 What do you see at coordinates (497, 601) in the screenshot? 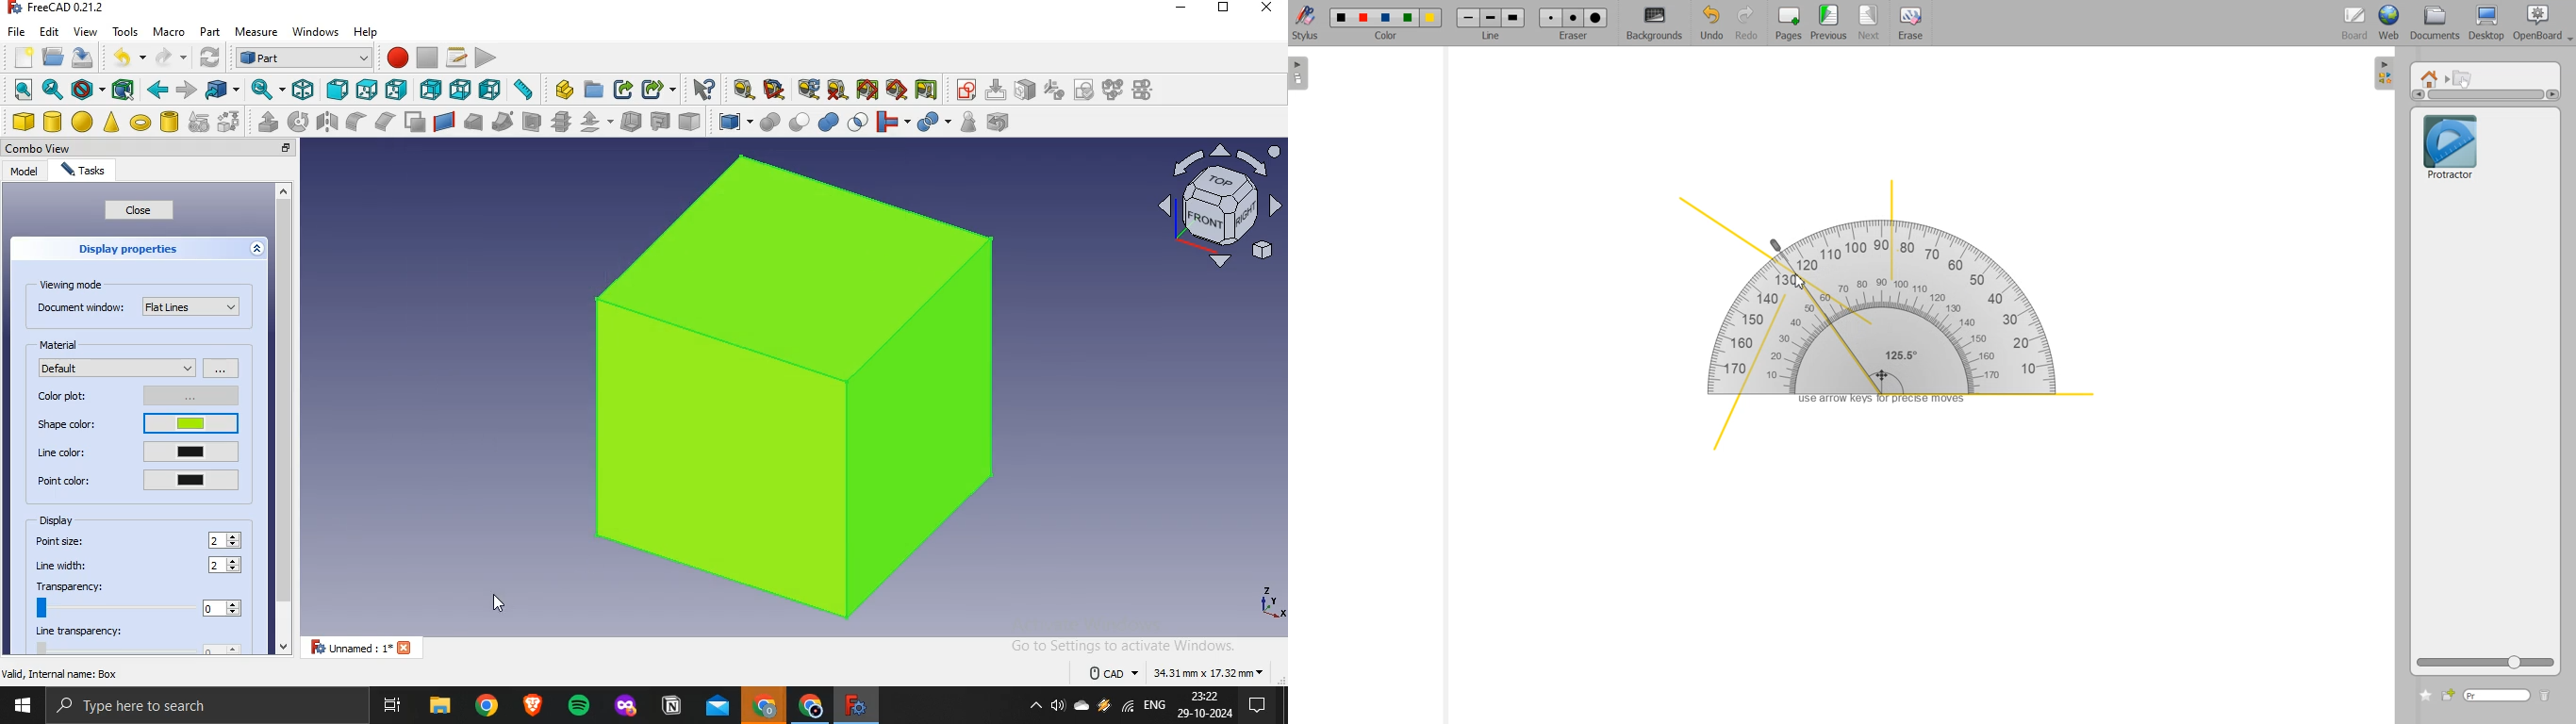
I see `cursor` at bounding box center [497, 601].